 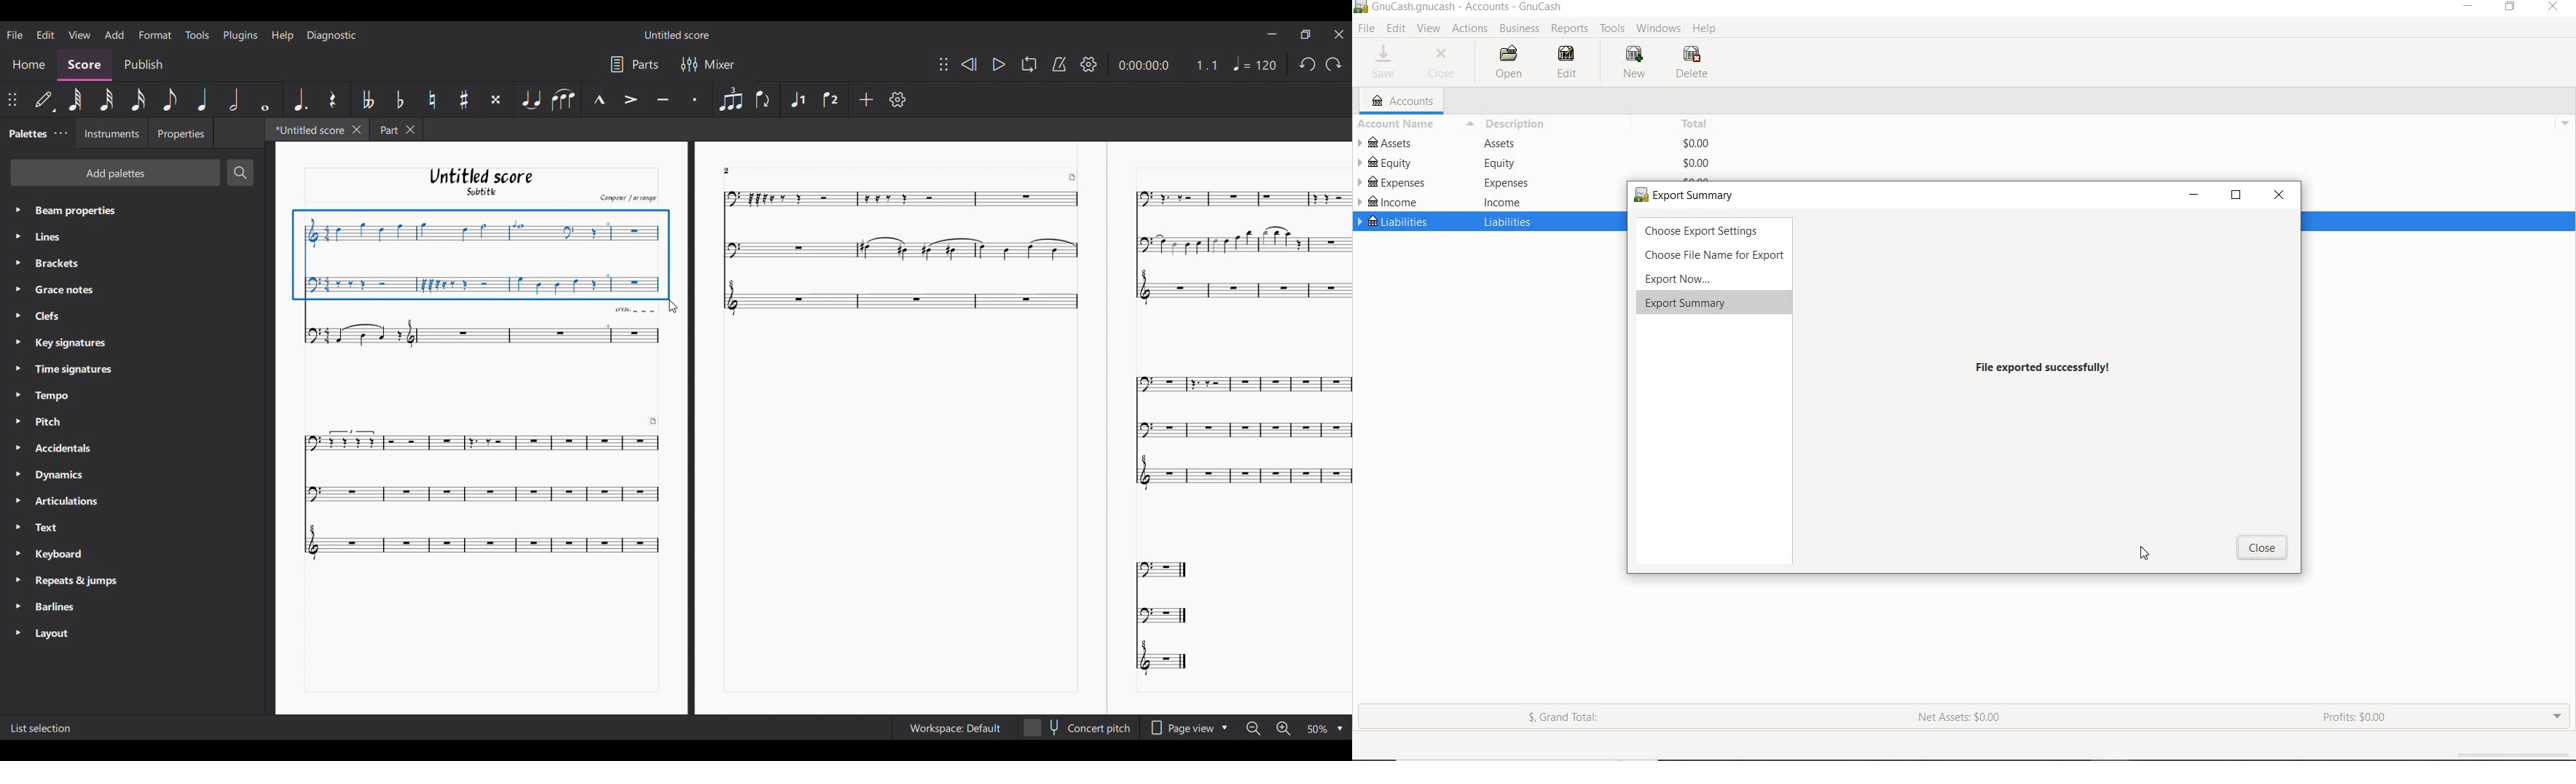 I want to click on , so click(x=16, y=372).